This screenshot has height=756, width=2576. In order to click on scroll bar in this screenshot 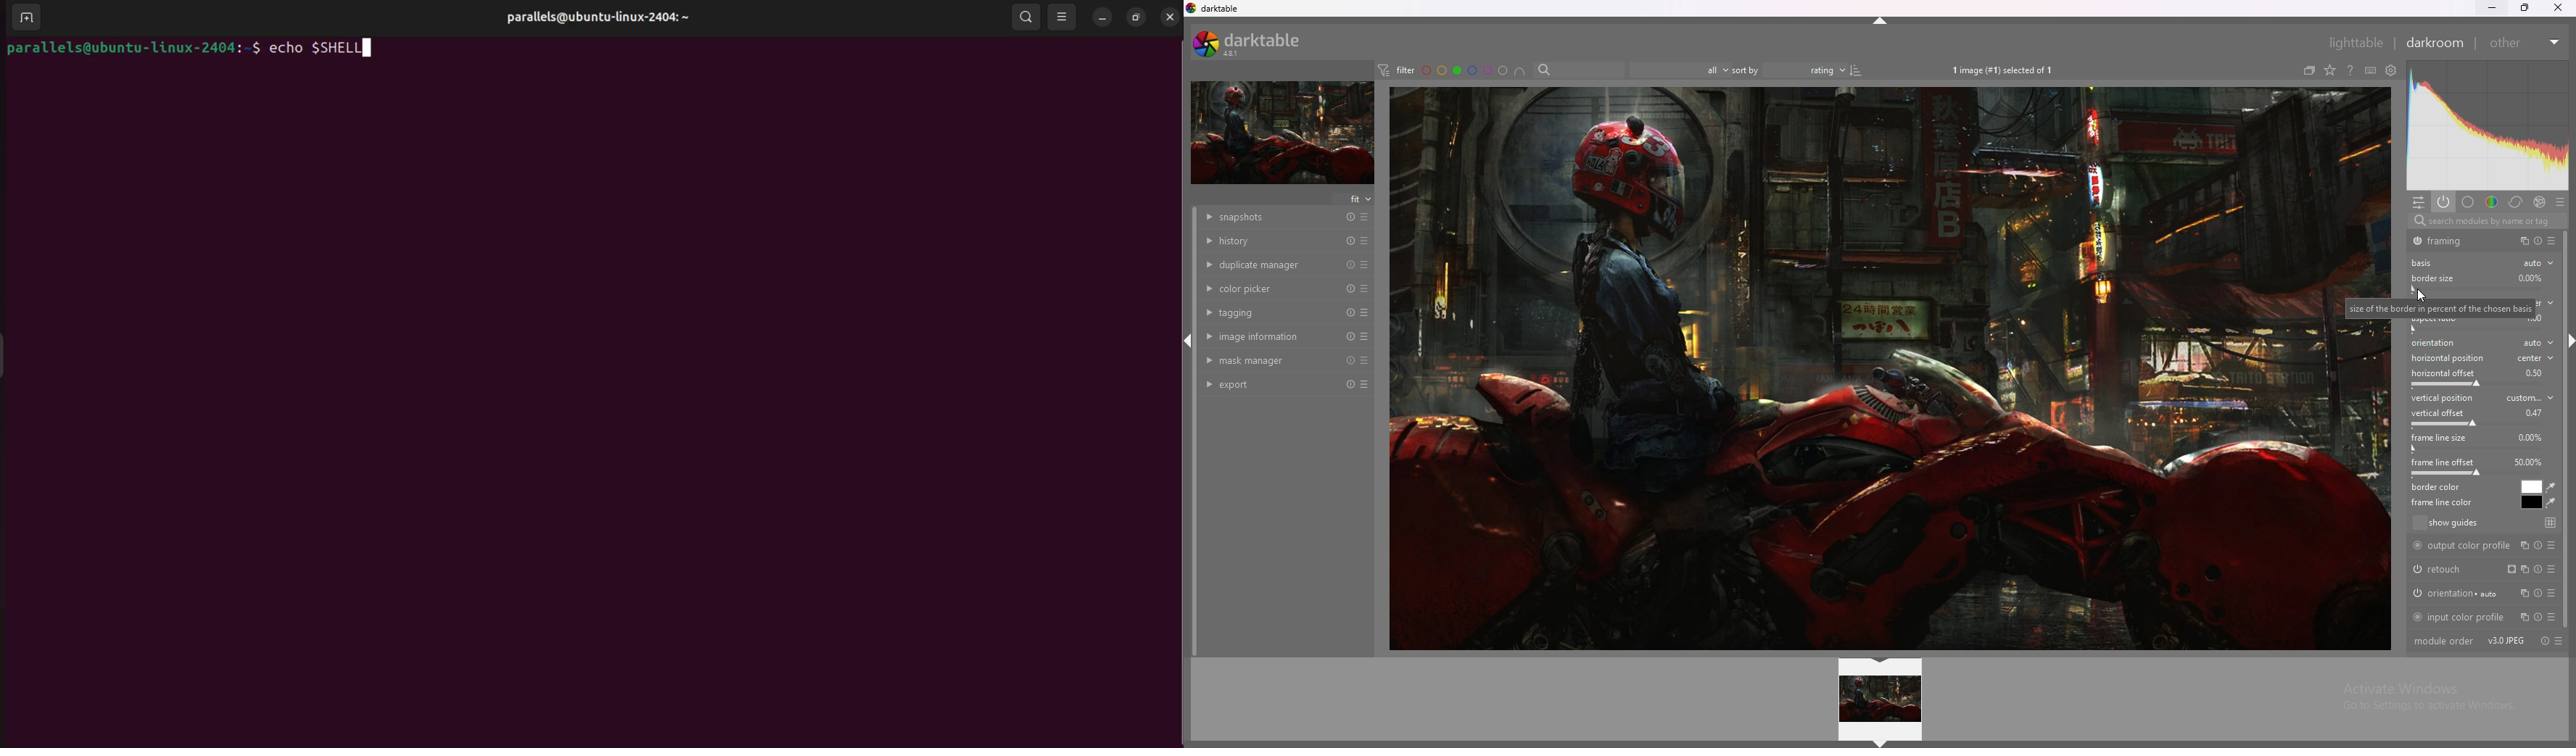, I will do `click(2567, 428)`.